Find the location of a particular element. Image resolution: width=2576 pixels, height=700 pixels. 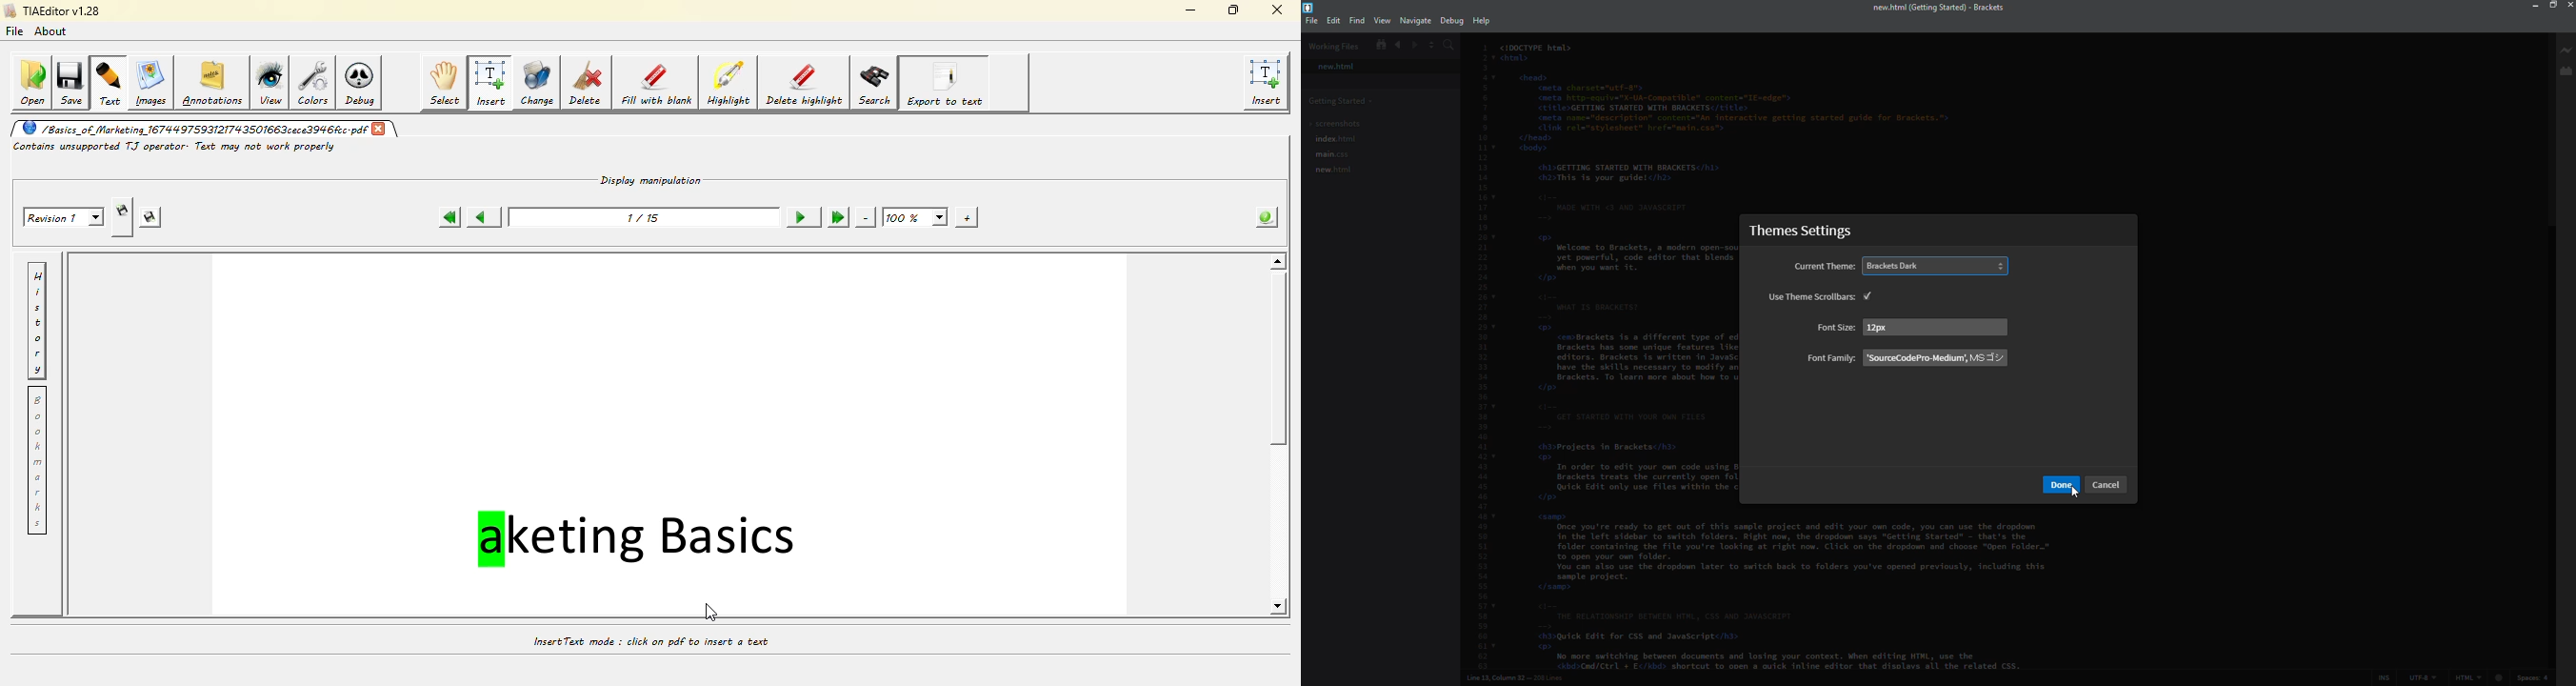

font size is located at coordinates (1838, 326).